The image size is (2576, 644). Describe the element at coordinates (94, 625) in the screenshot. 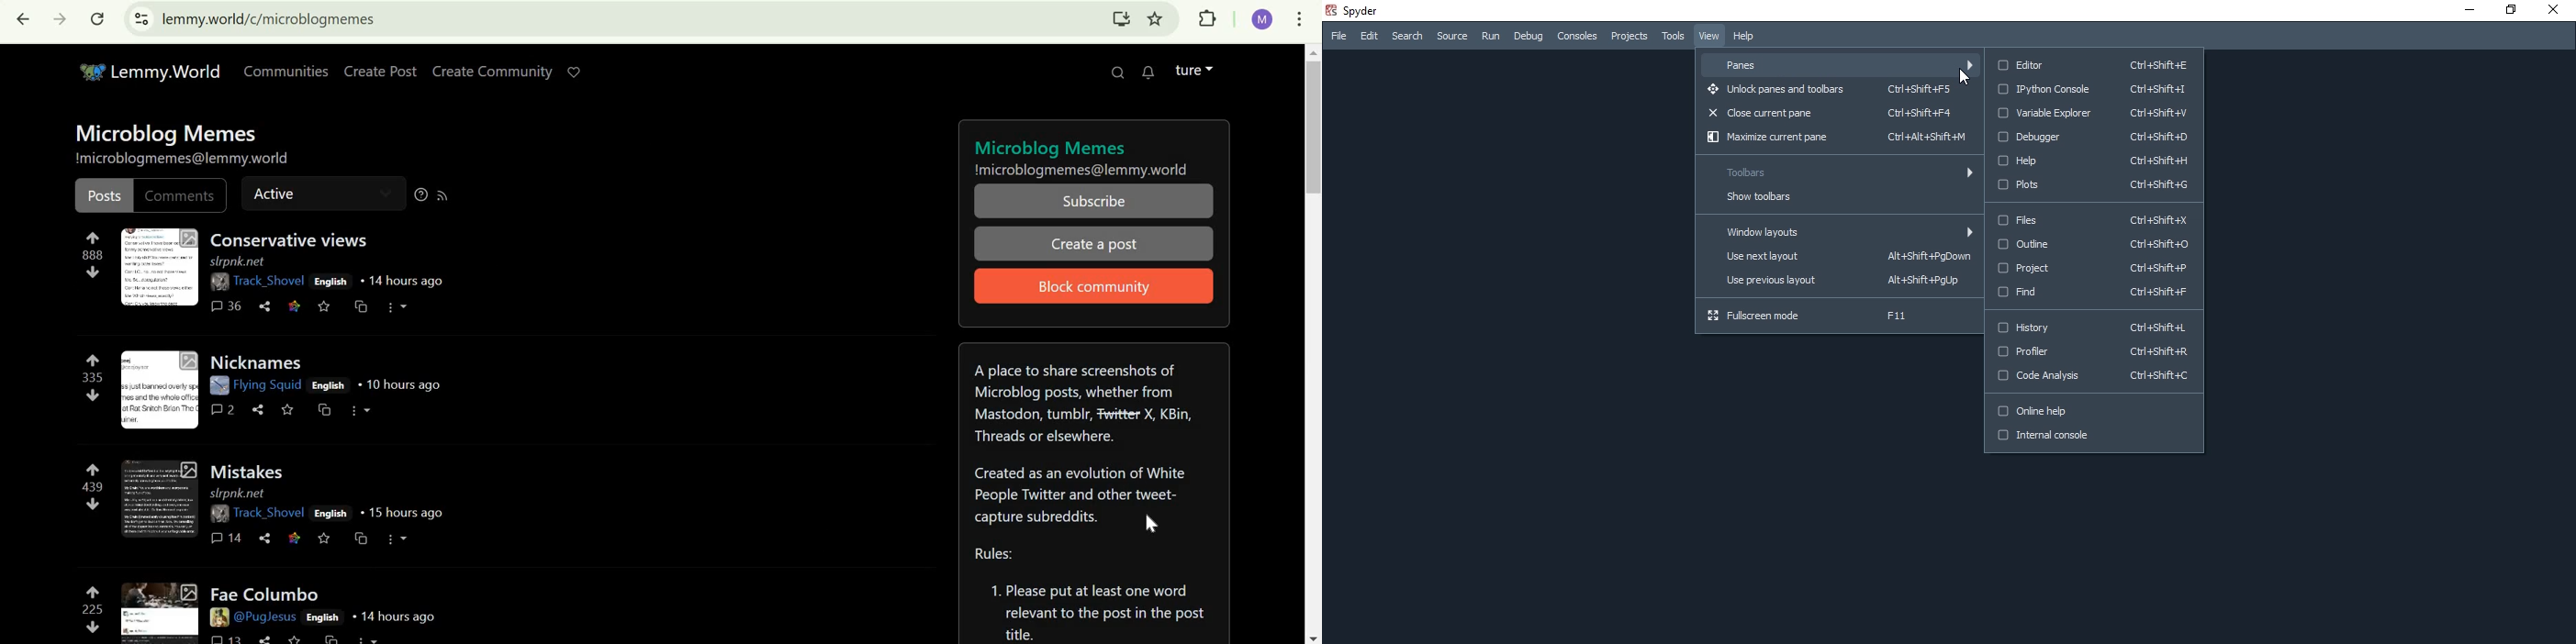

I see `downvote` at that location.